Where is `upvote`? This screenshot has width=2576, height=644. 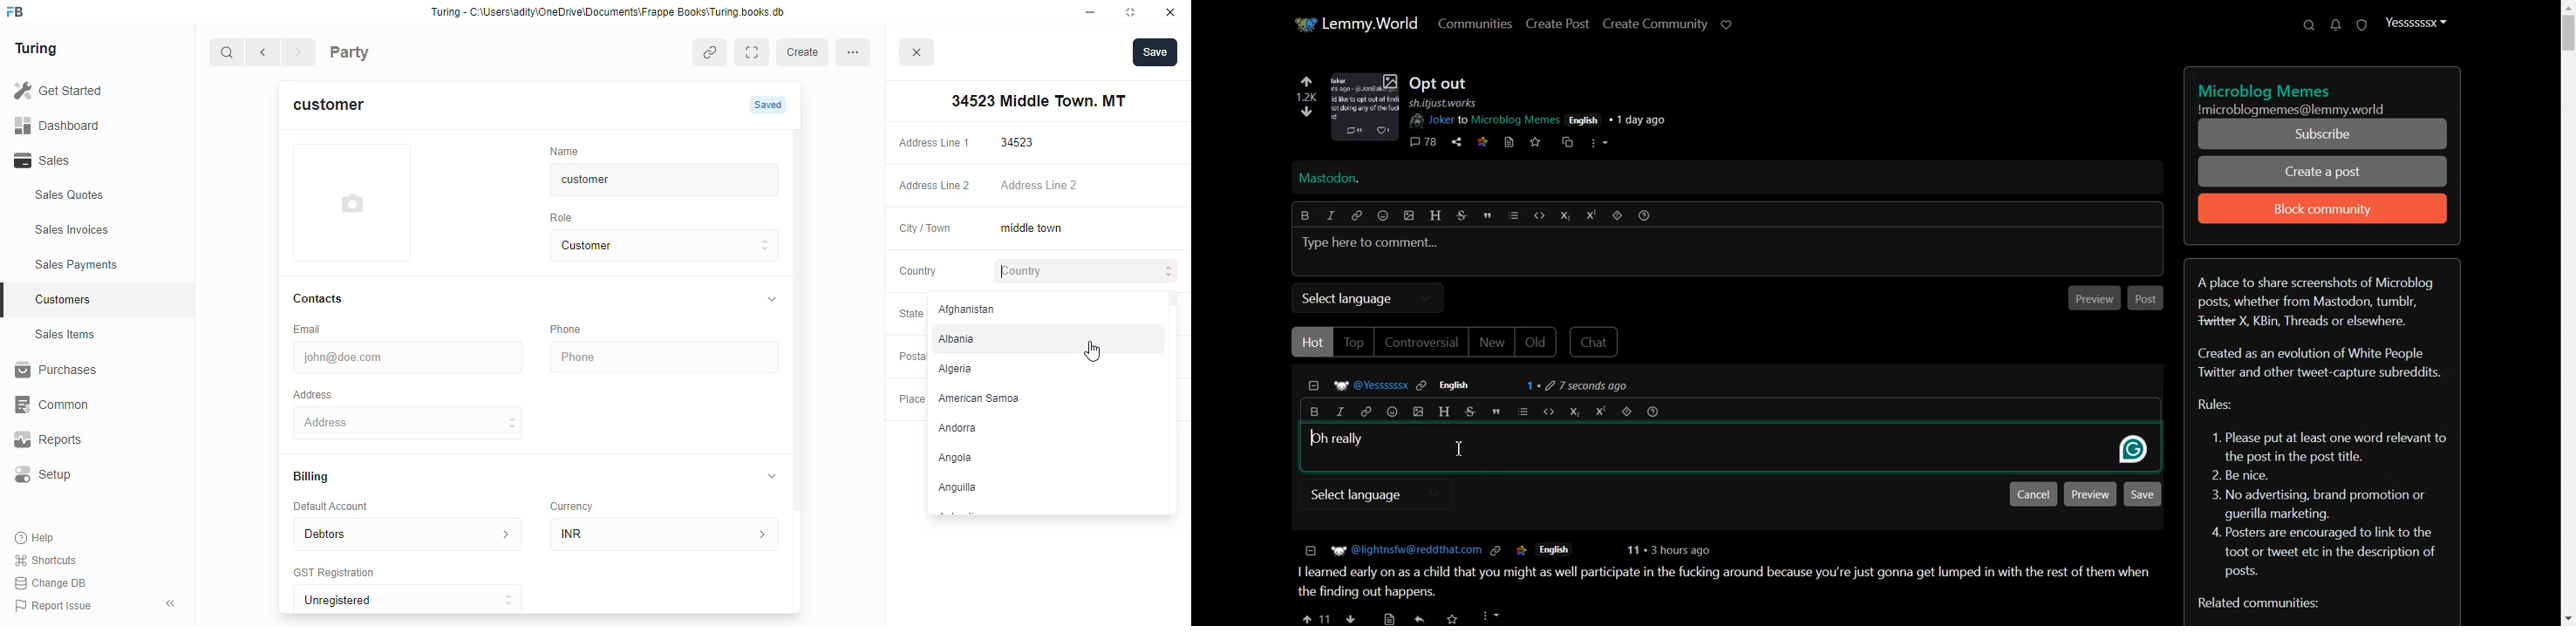 upvote is located at coordinates (1306, 83).